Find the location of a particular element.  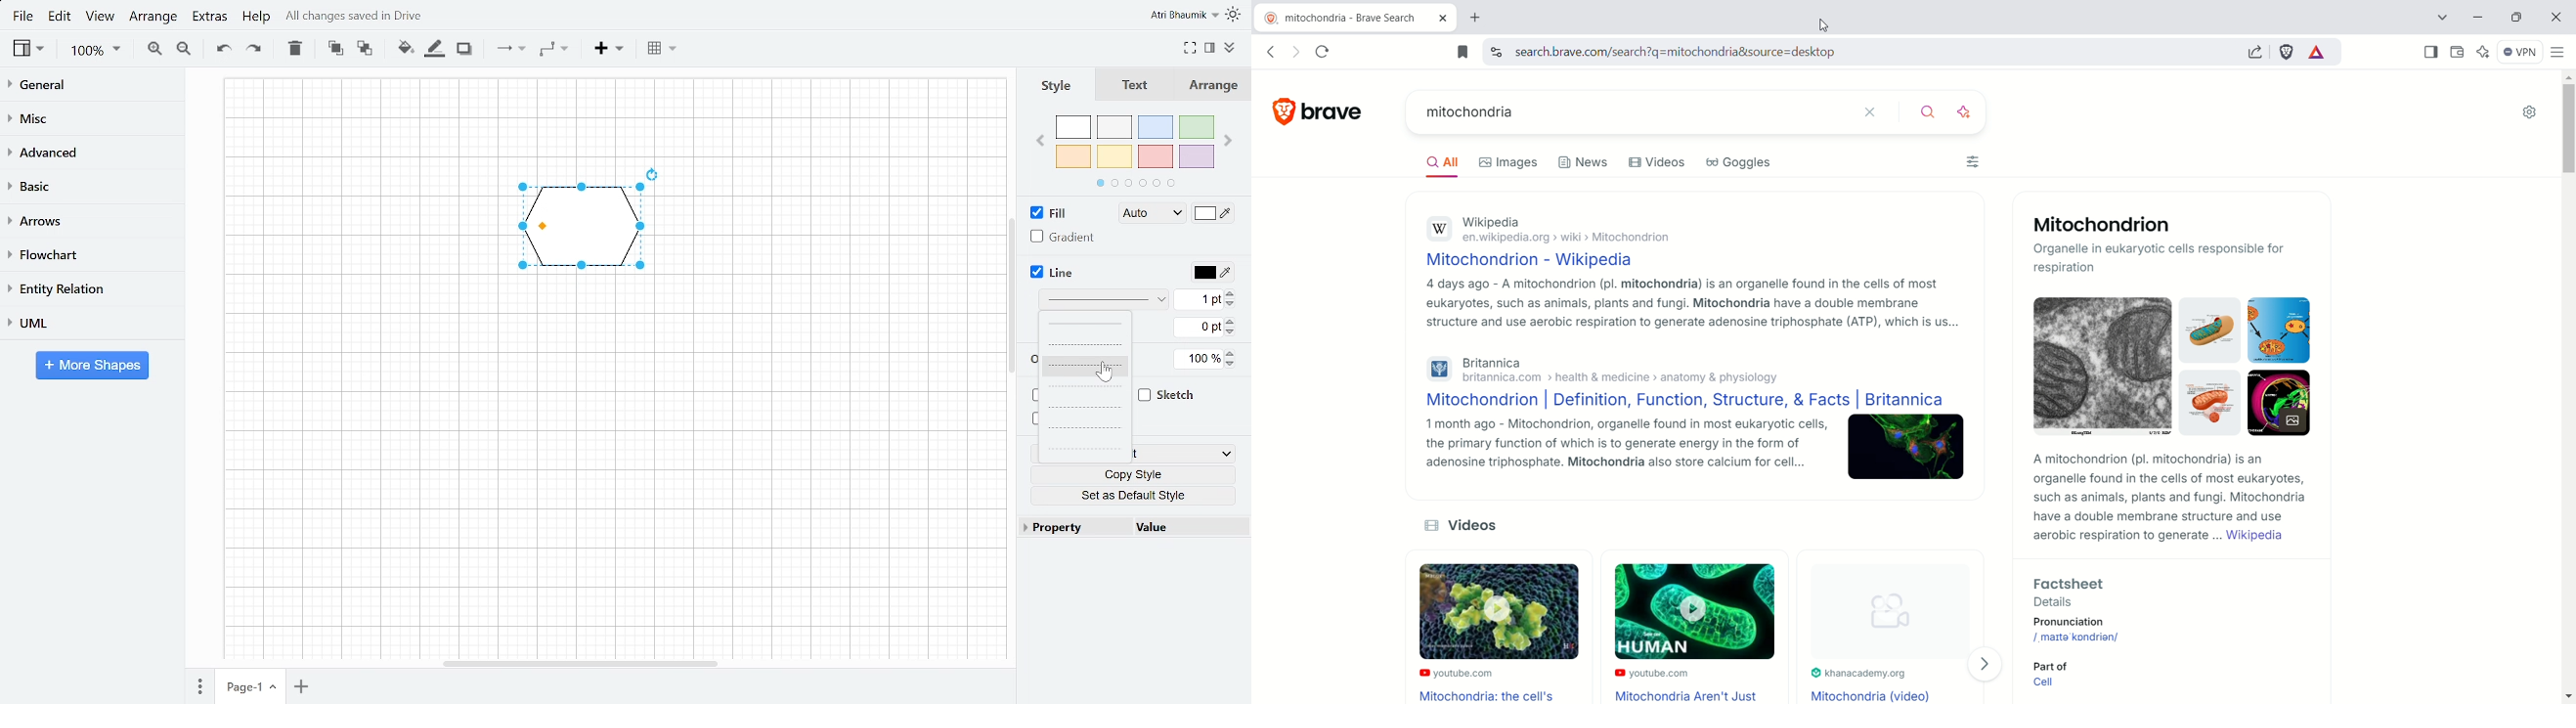

Rounded is located at coordinates (1033, 396).